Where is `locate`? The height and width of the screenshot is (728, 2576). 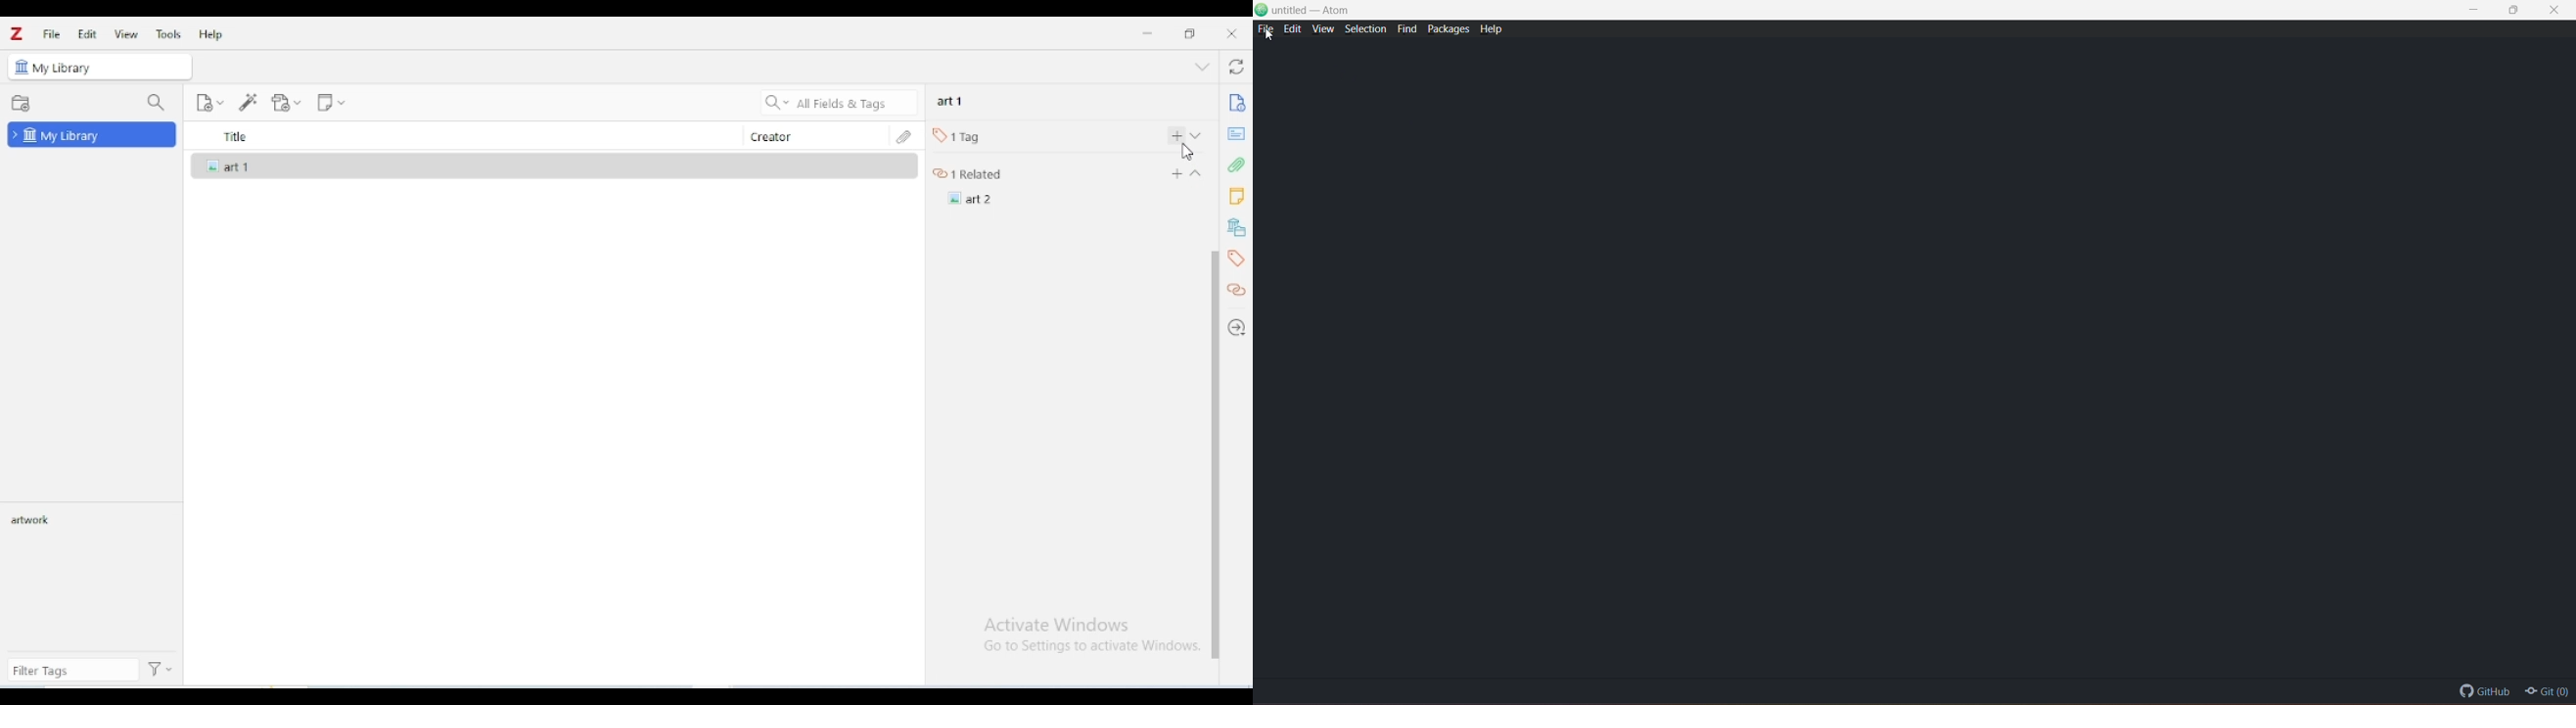 locate is located at coordinates (1238, 327).